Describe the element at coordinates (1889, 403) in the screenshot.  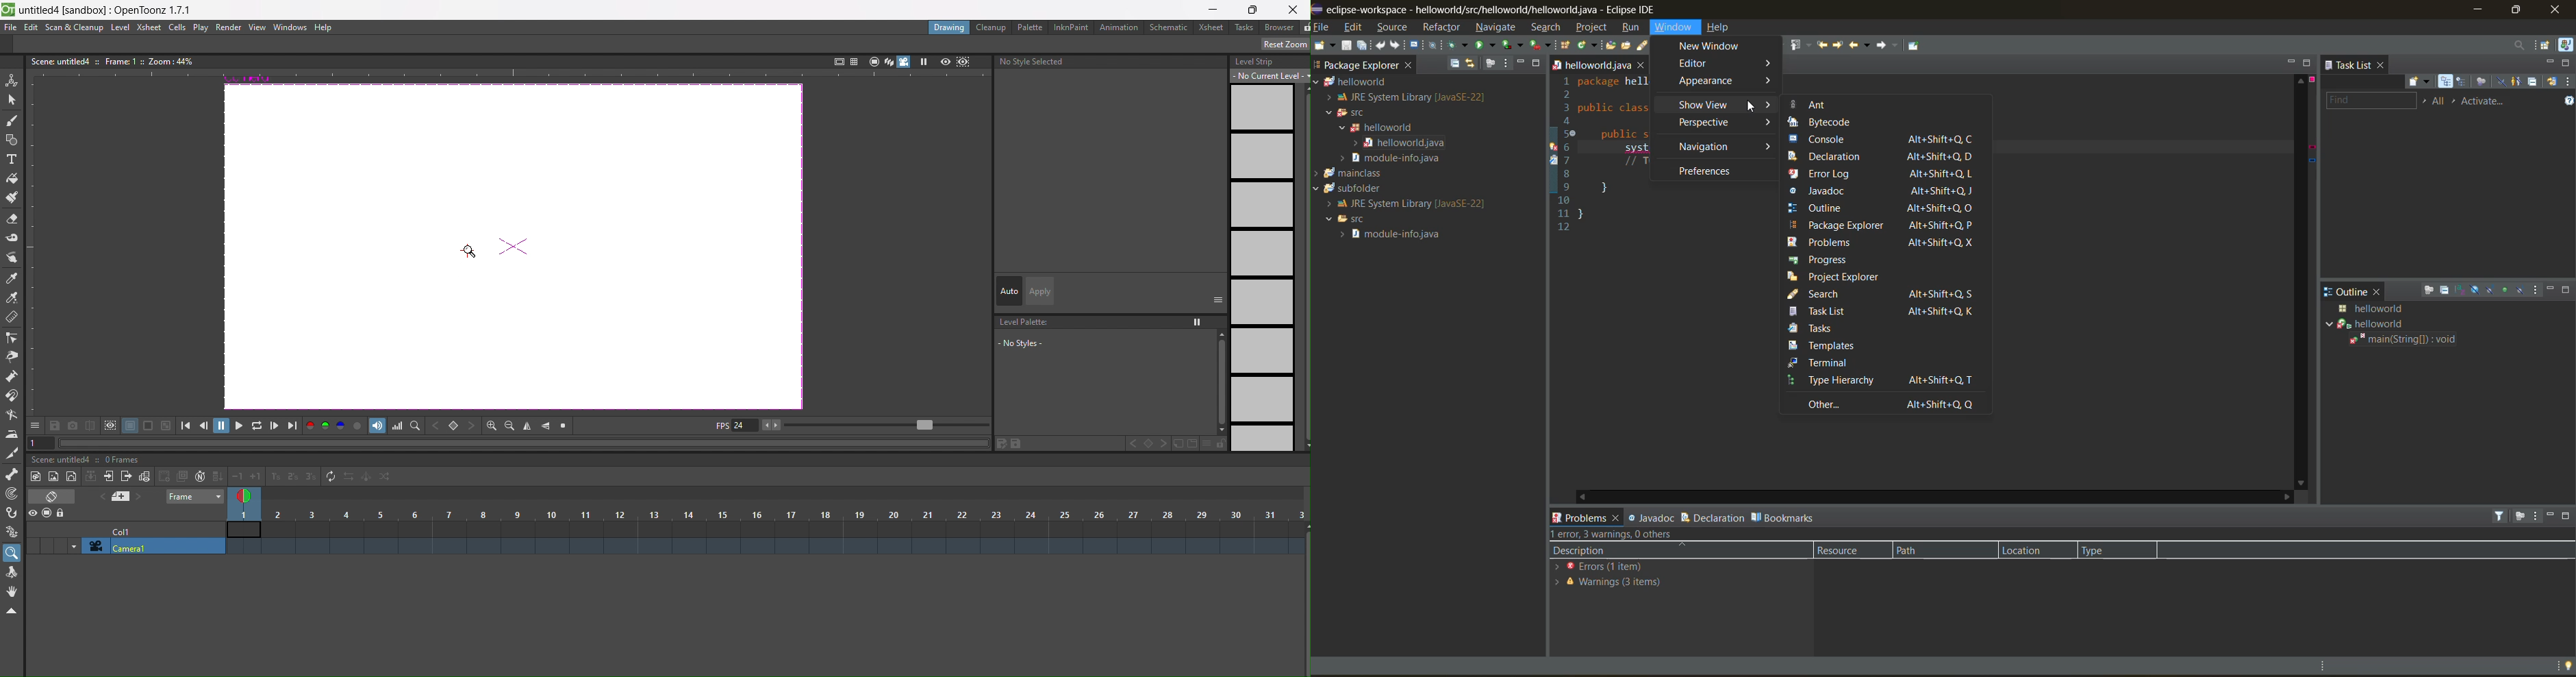
I see `other` at that location.